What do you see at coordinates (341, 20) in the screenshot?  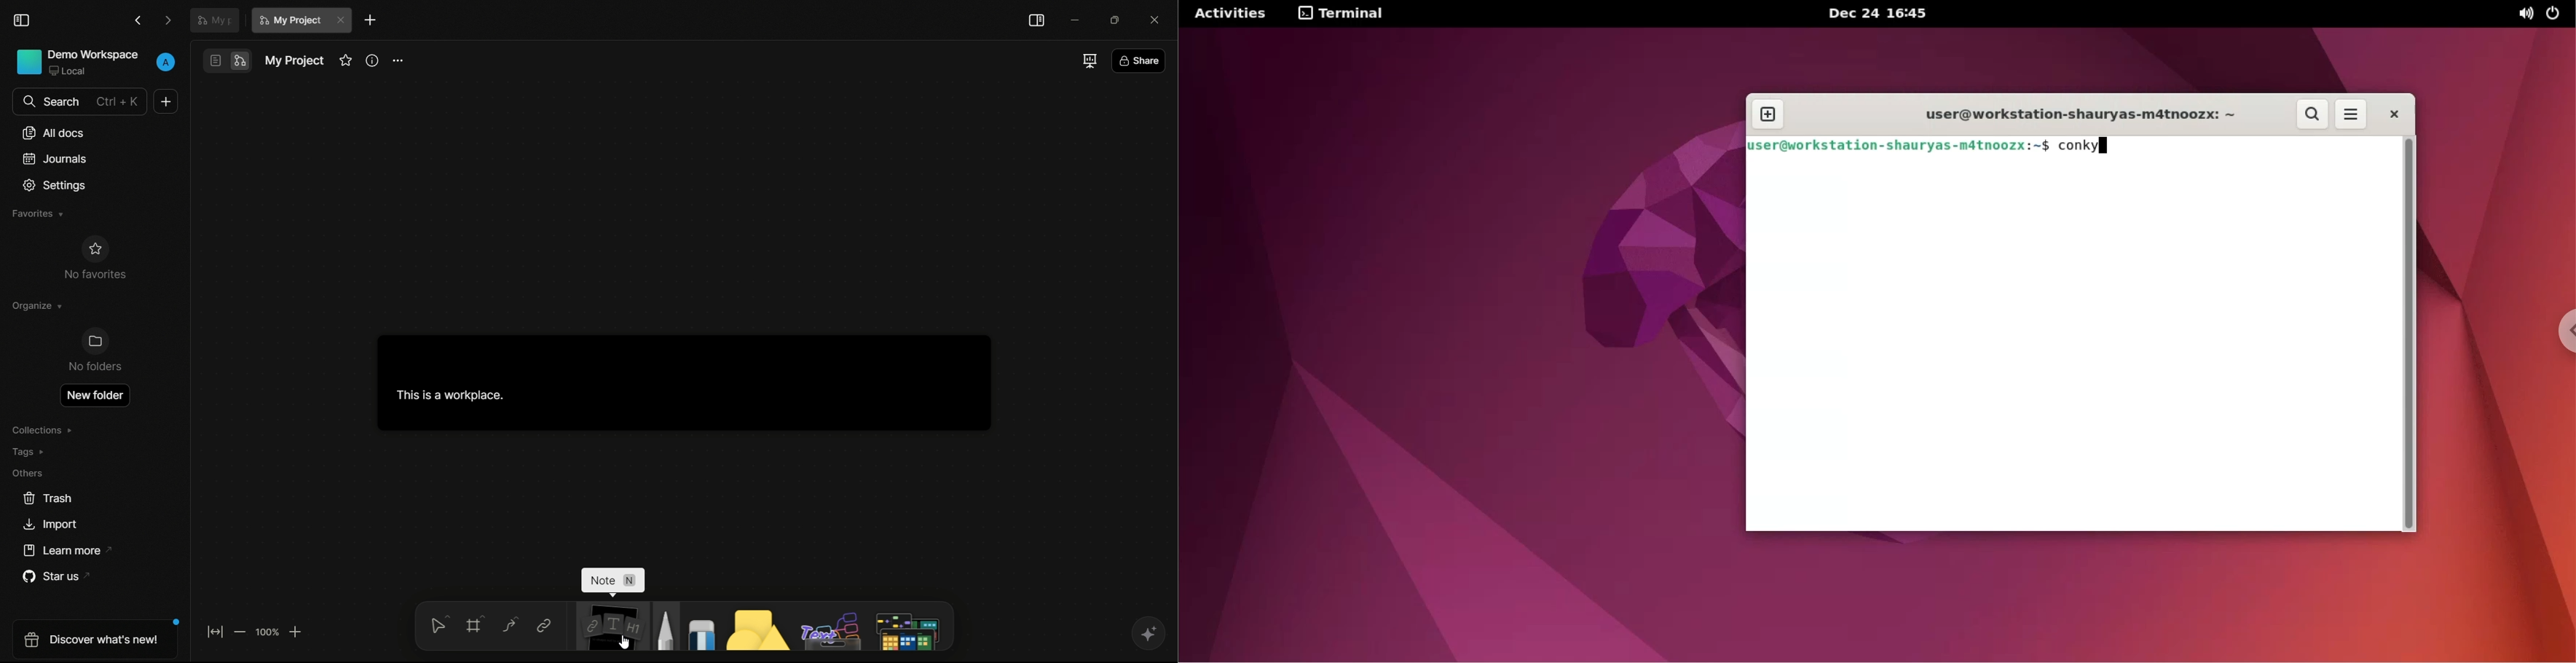 I see `close` at bounding box center [341, 20].